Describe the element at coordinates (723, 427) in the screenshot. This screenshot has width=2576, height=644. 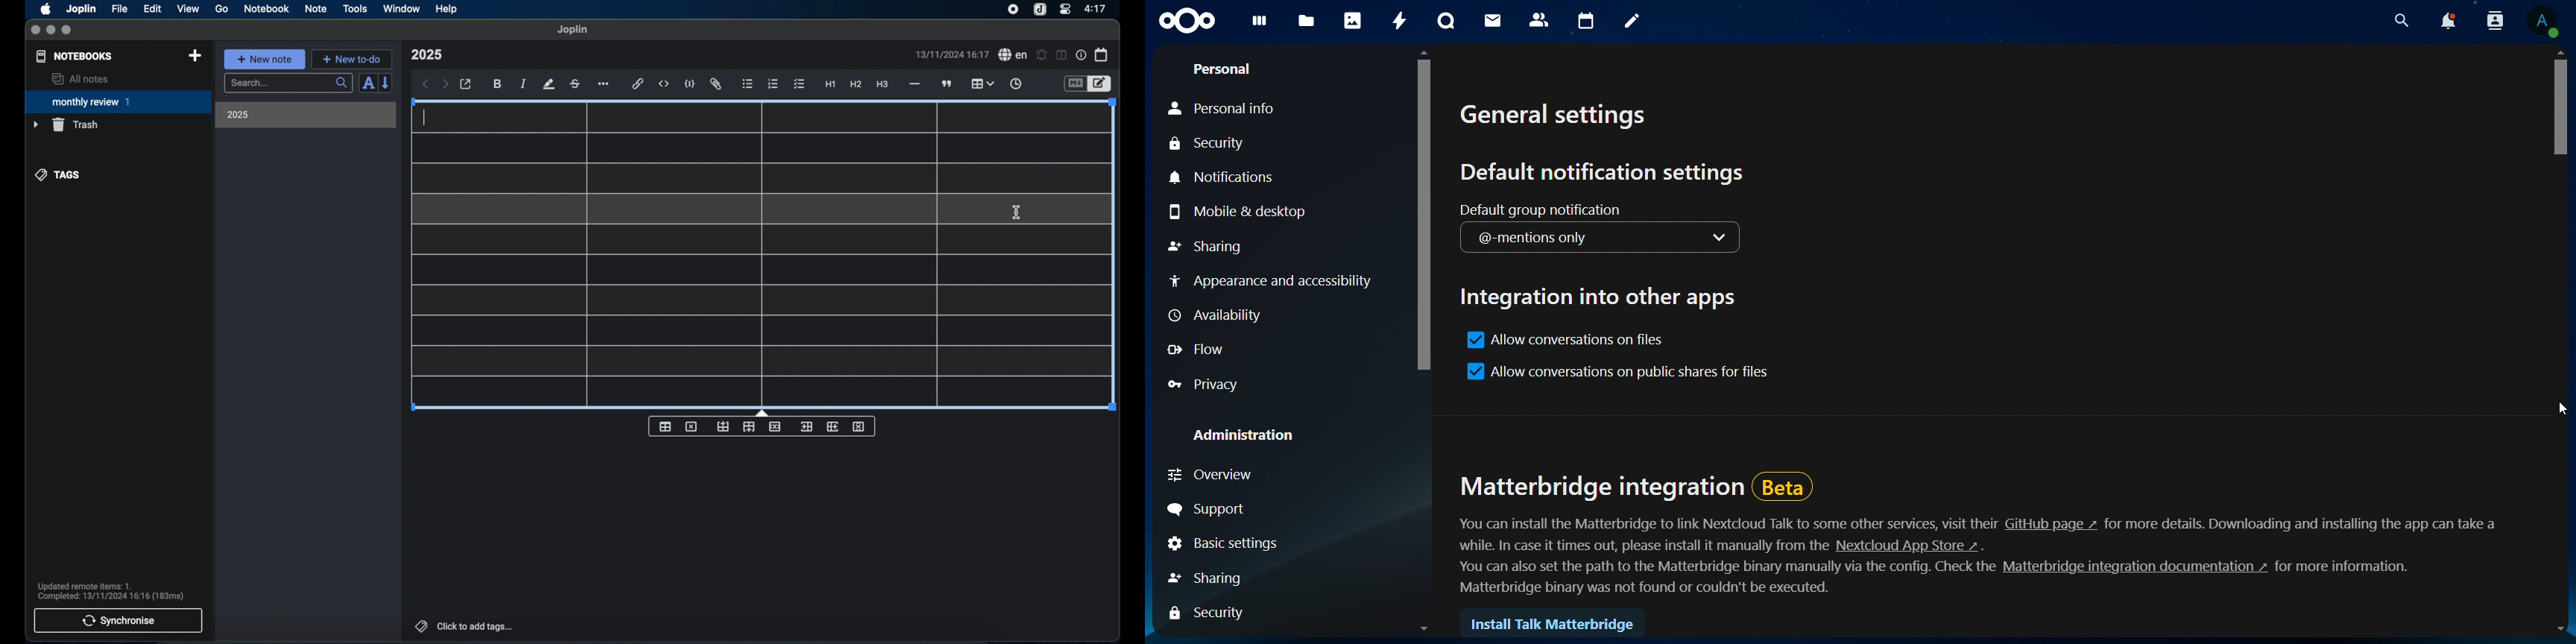
I see `insert row before` at that location.